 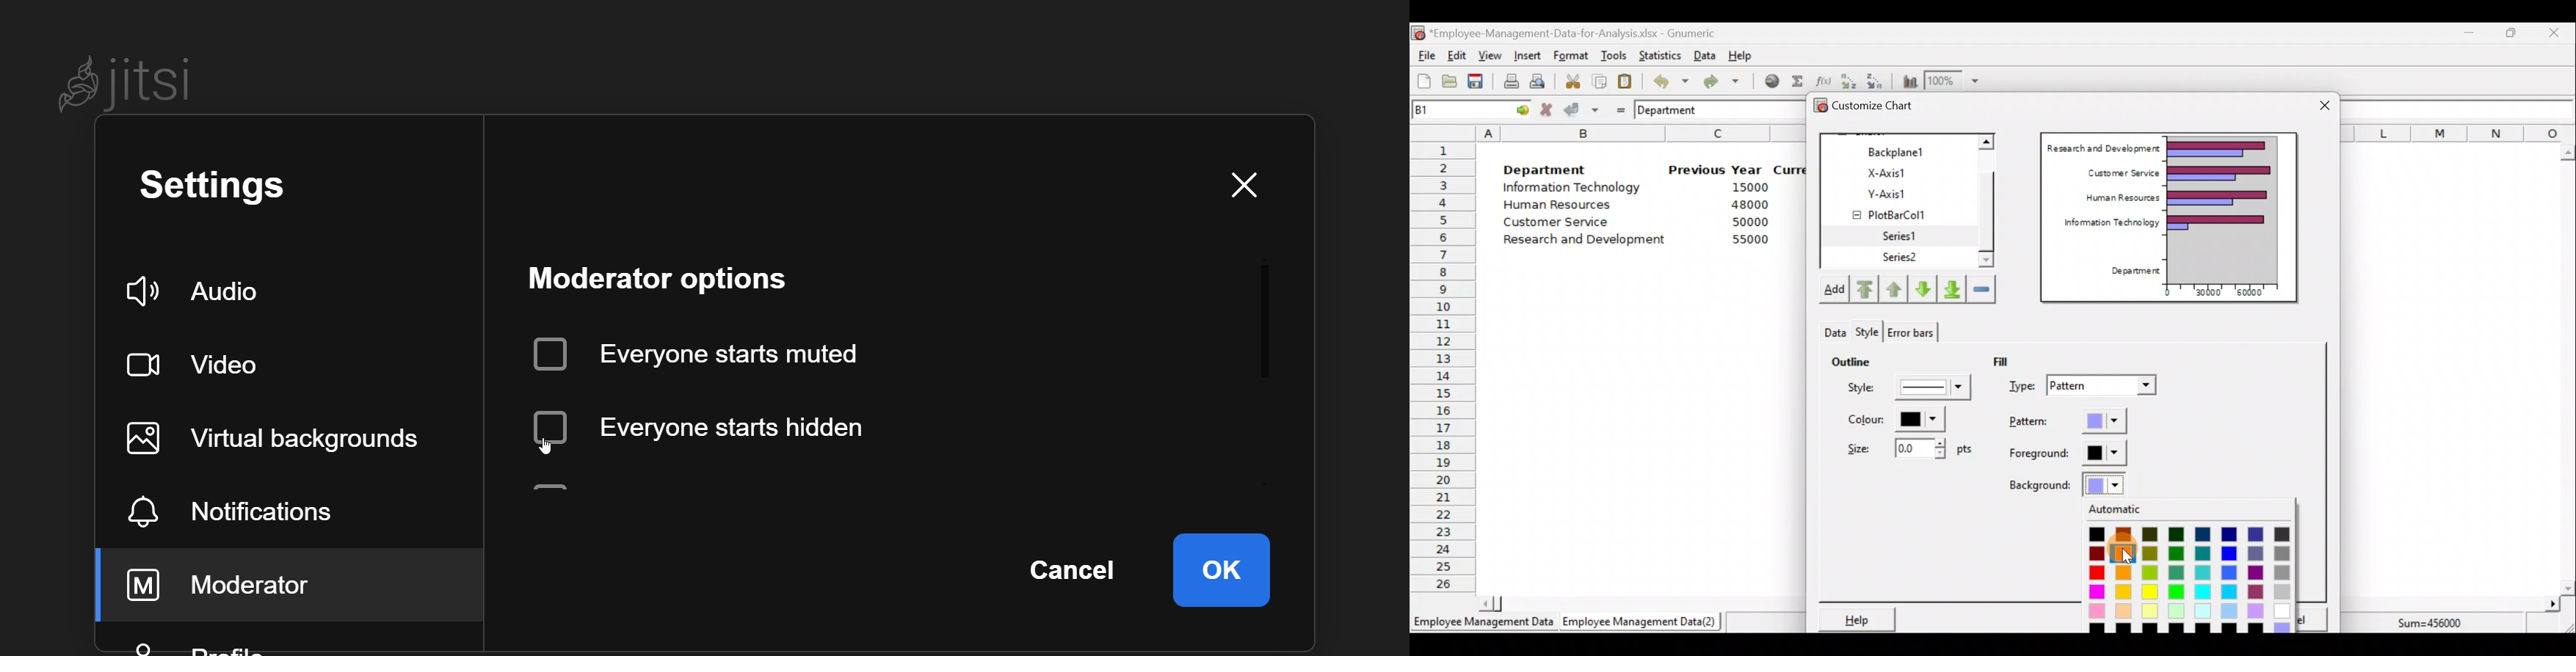 I want to click on Accept change, so click(x=1581, y=109).